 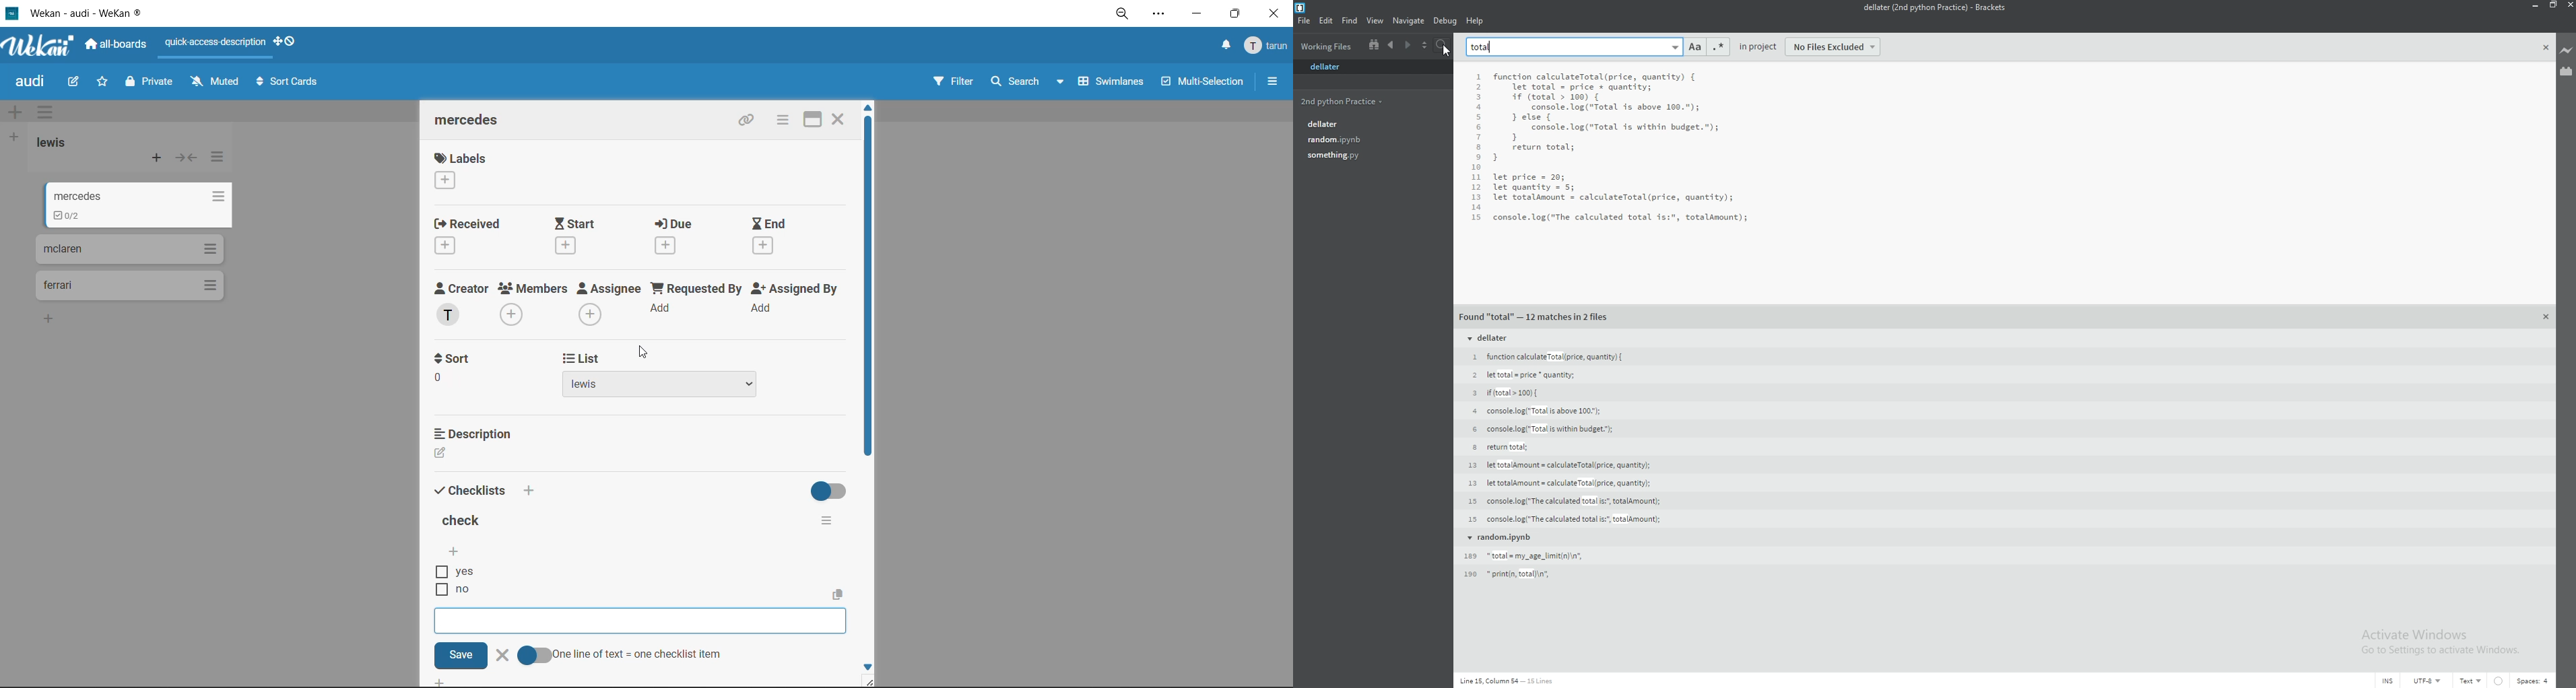 I want to click on clear checklist option, so click(x=505, y=654).